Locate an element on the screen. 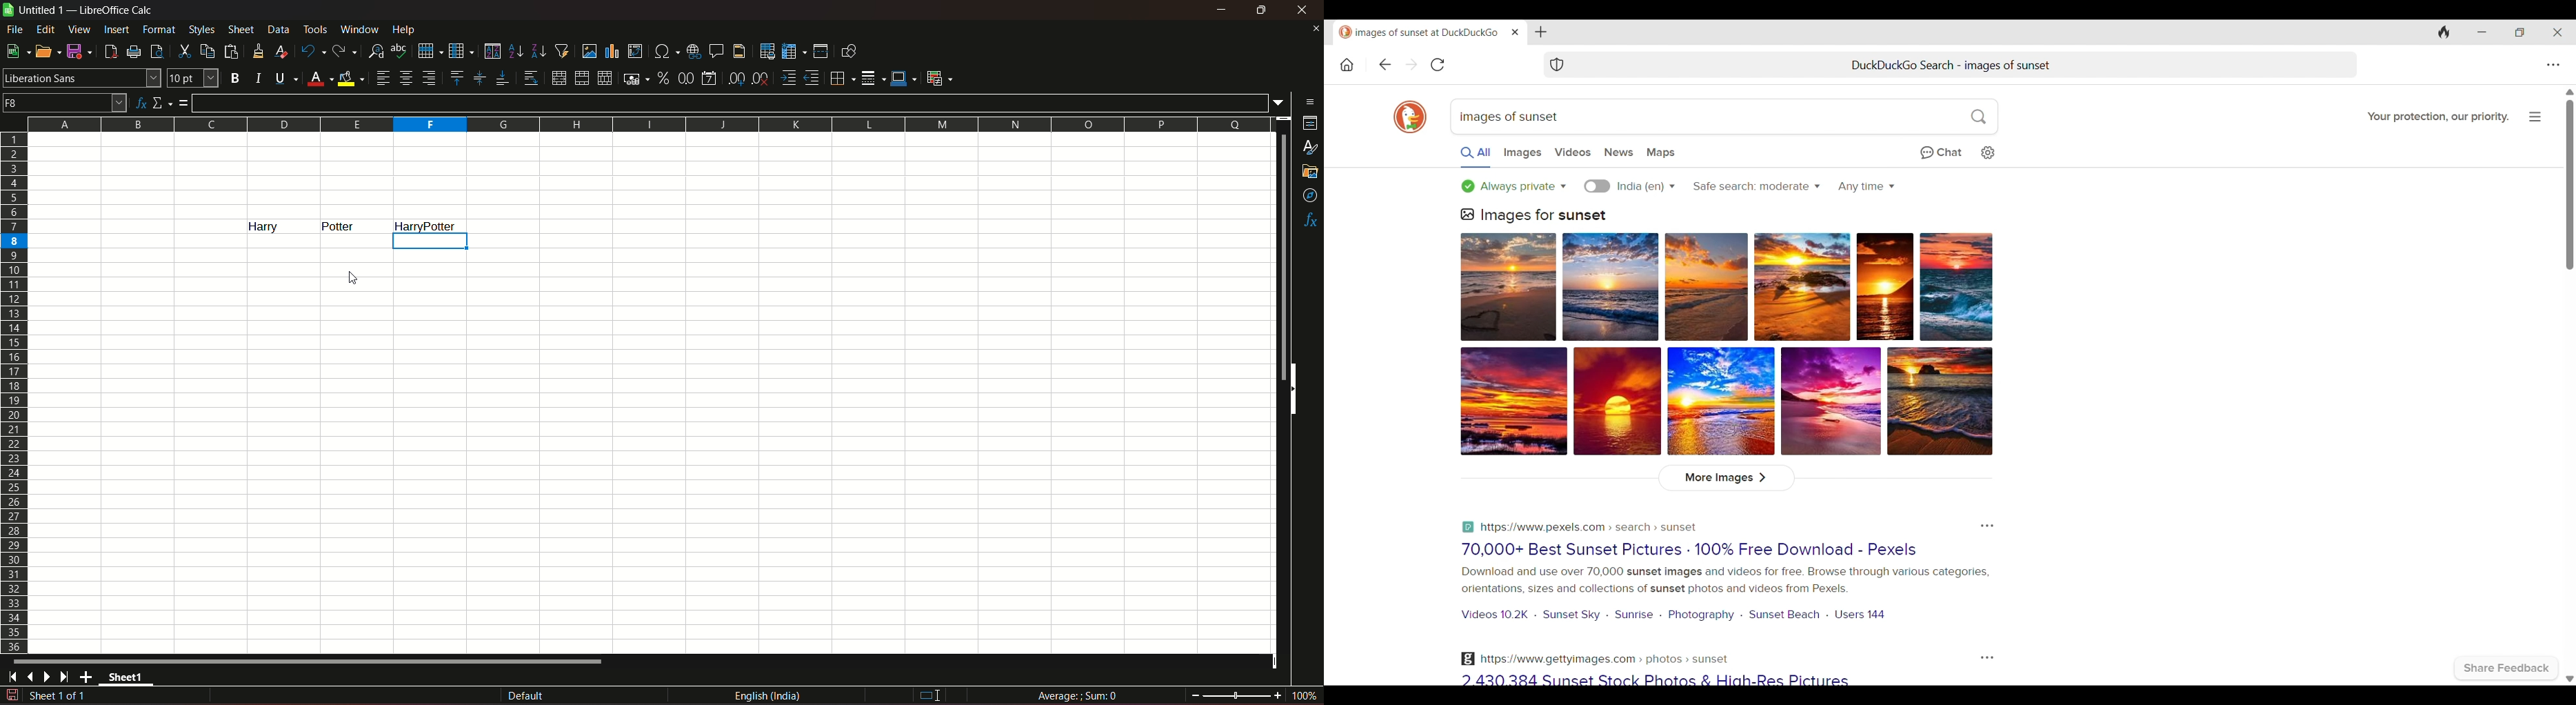 The image size is (2576, 728). background color is located at coordinates (352, 78).